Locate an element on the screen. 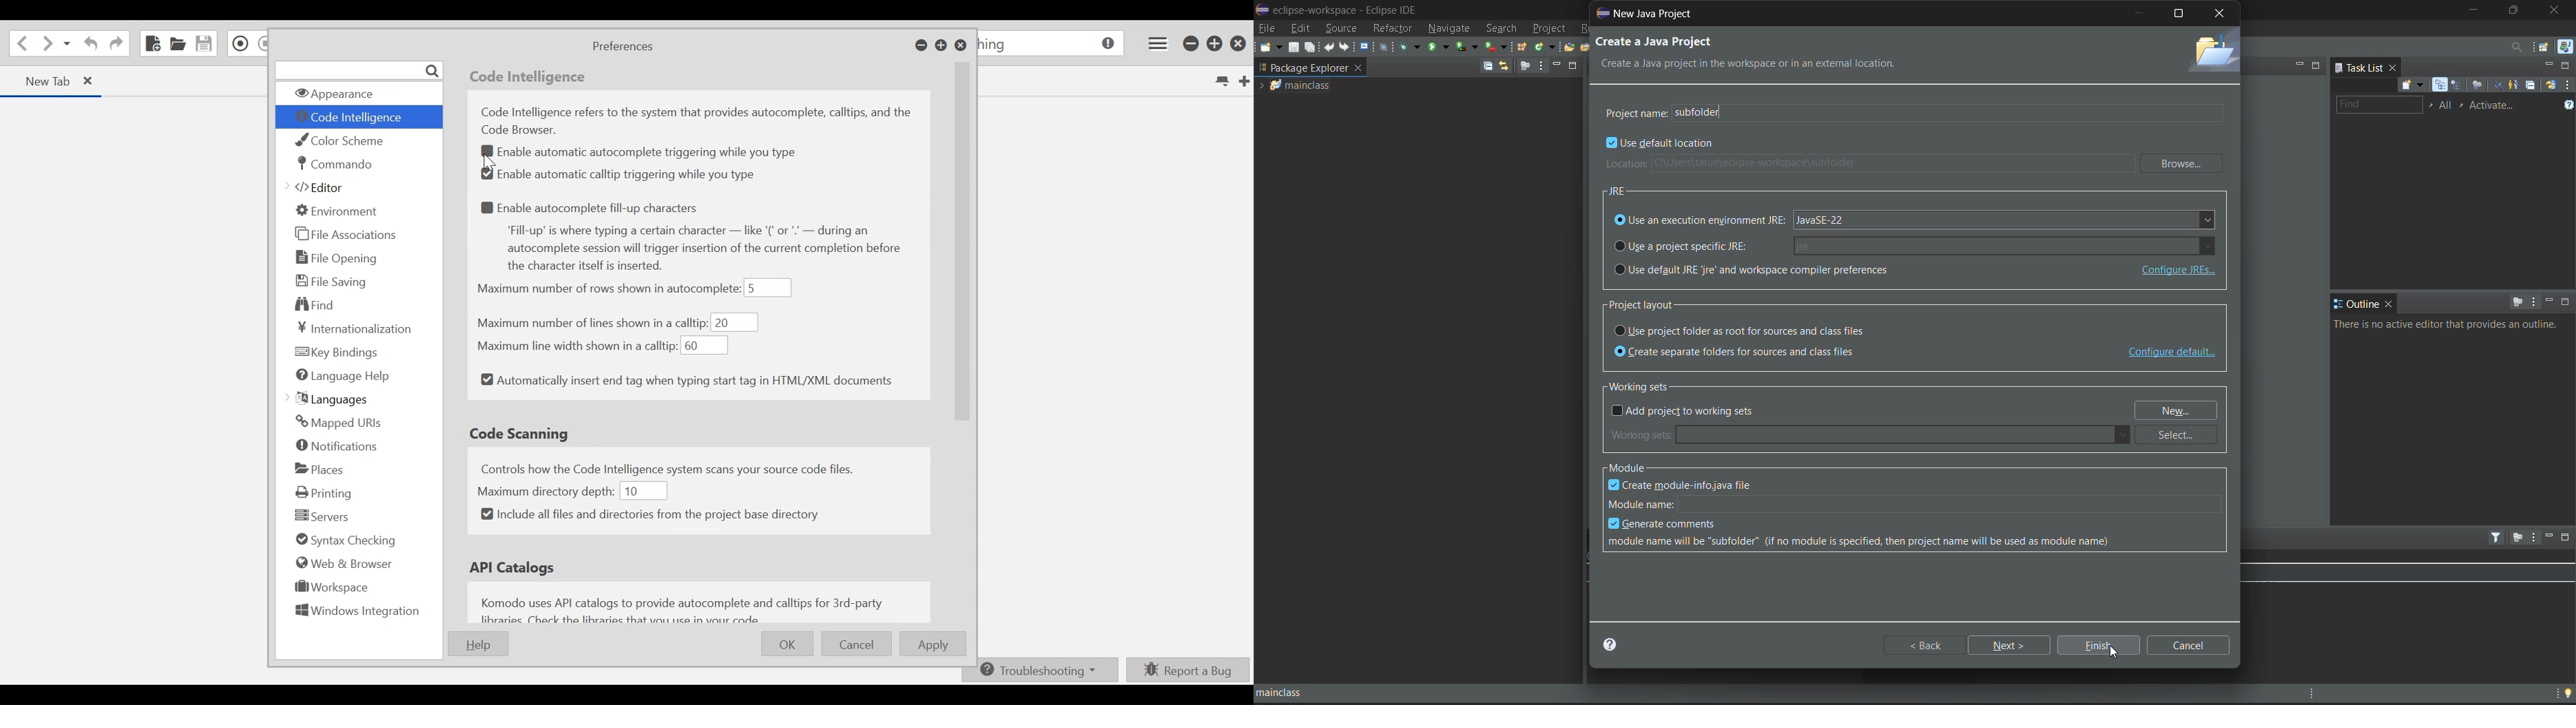  skip all breakpoints is located at coordinates (1385, 48).